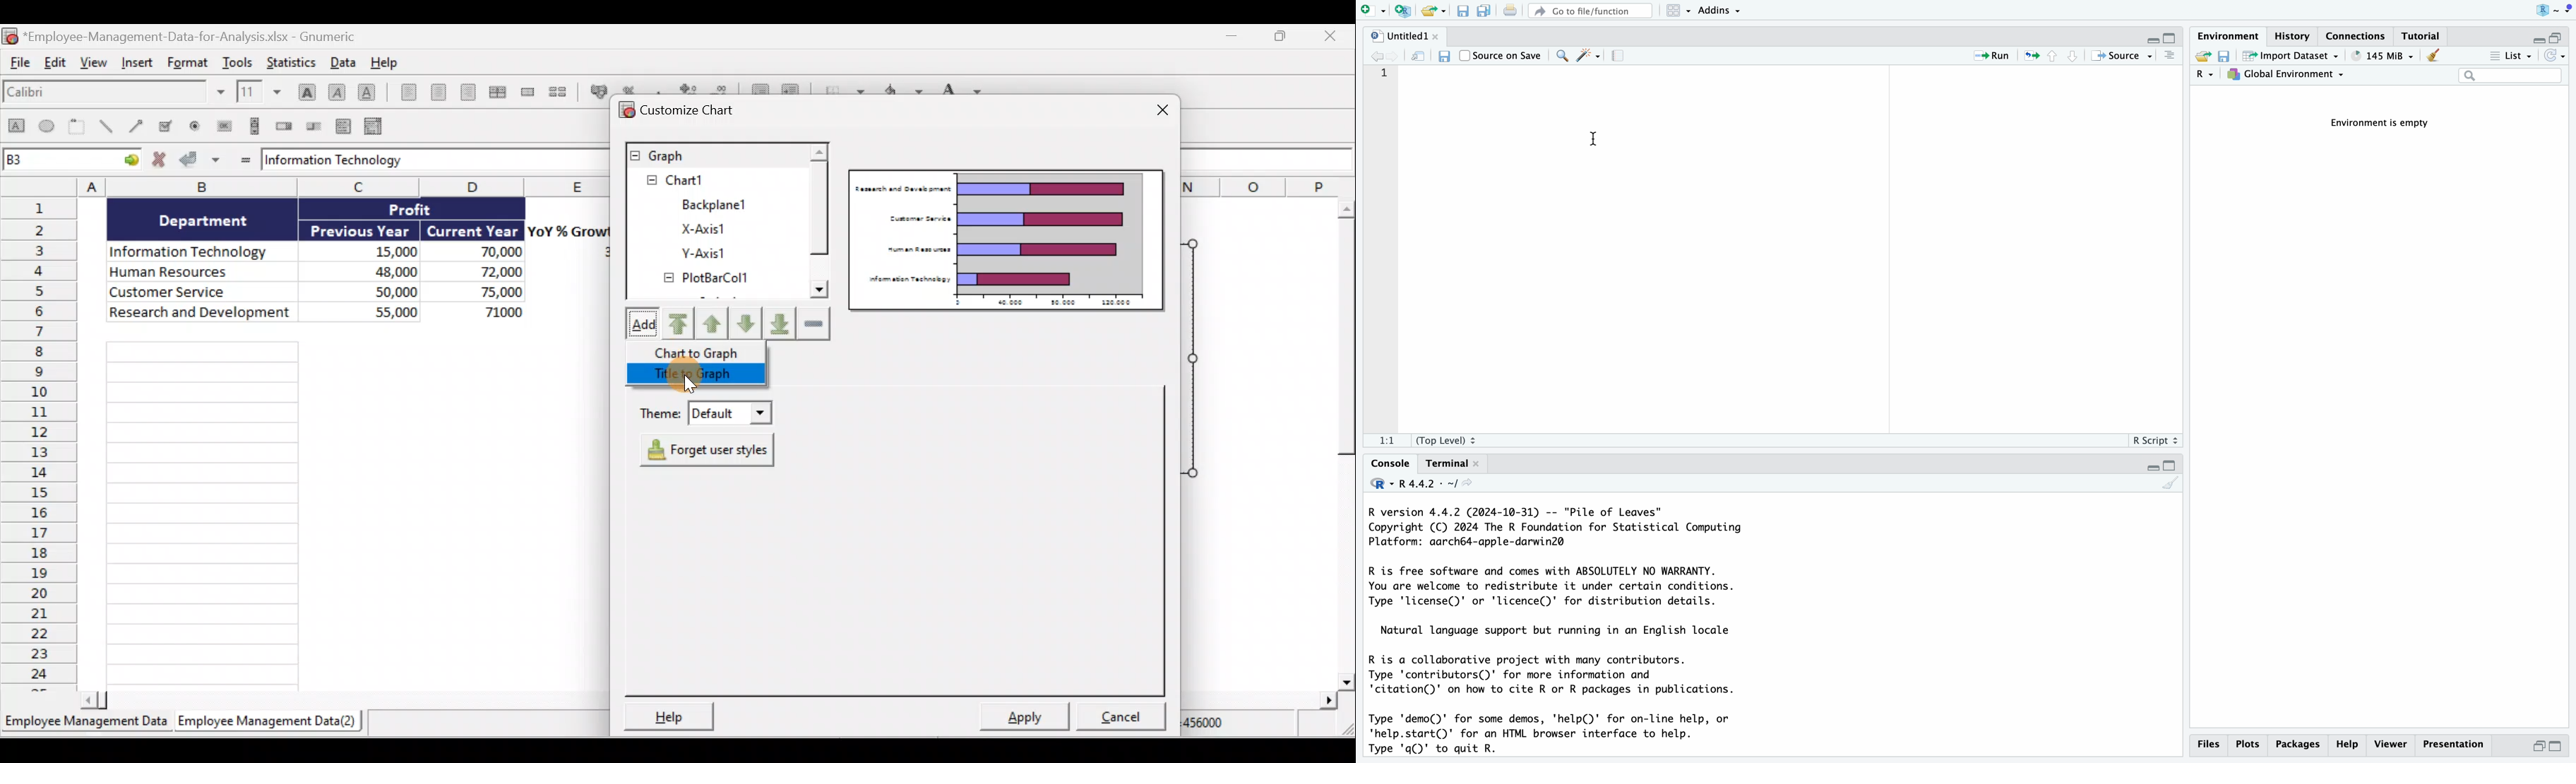  What do you see at coordinates (2052, 59) in the screenshot?
I see `go to previous section/chunk` at bounding box center [2052, 59].